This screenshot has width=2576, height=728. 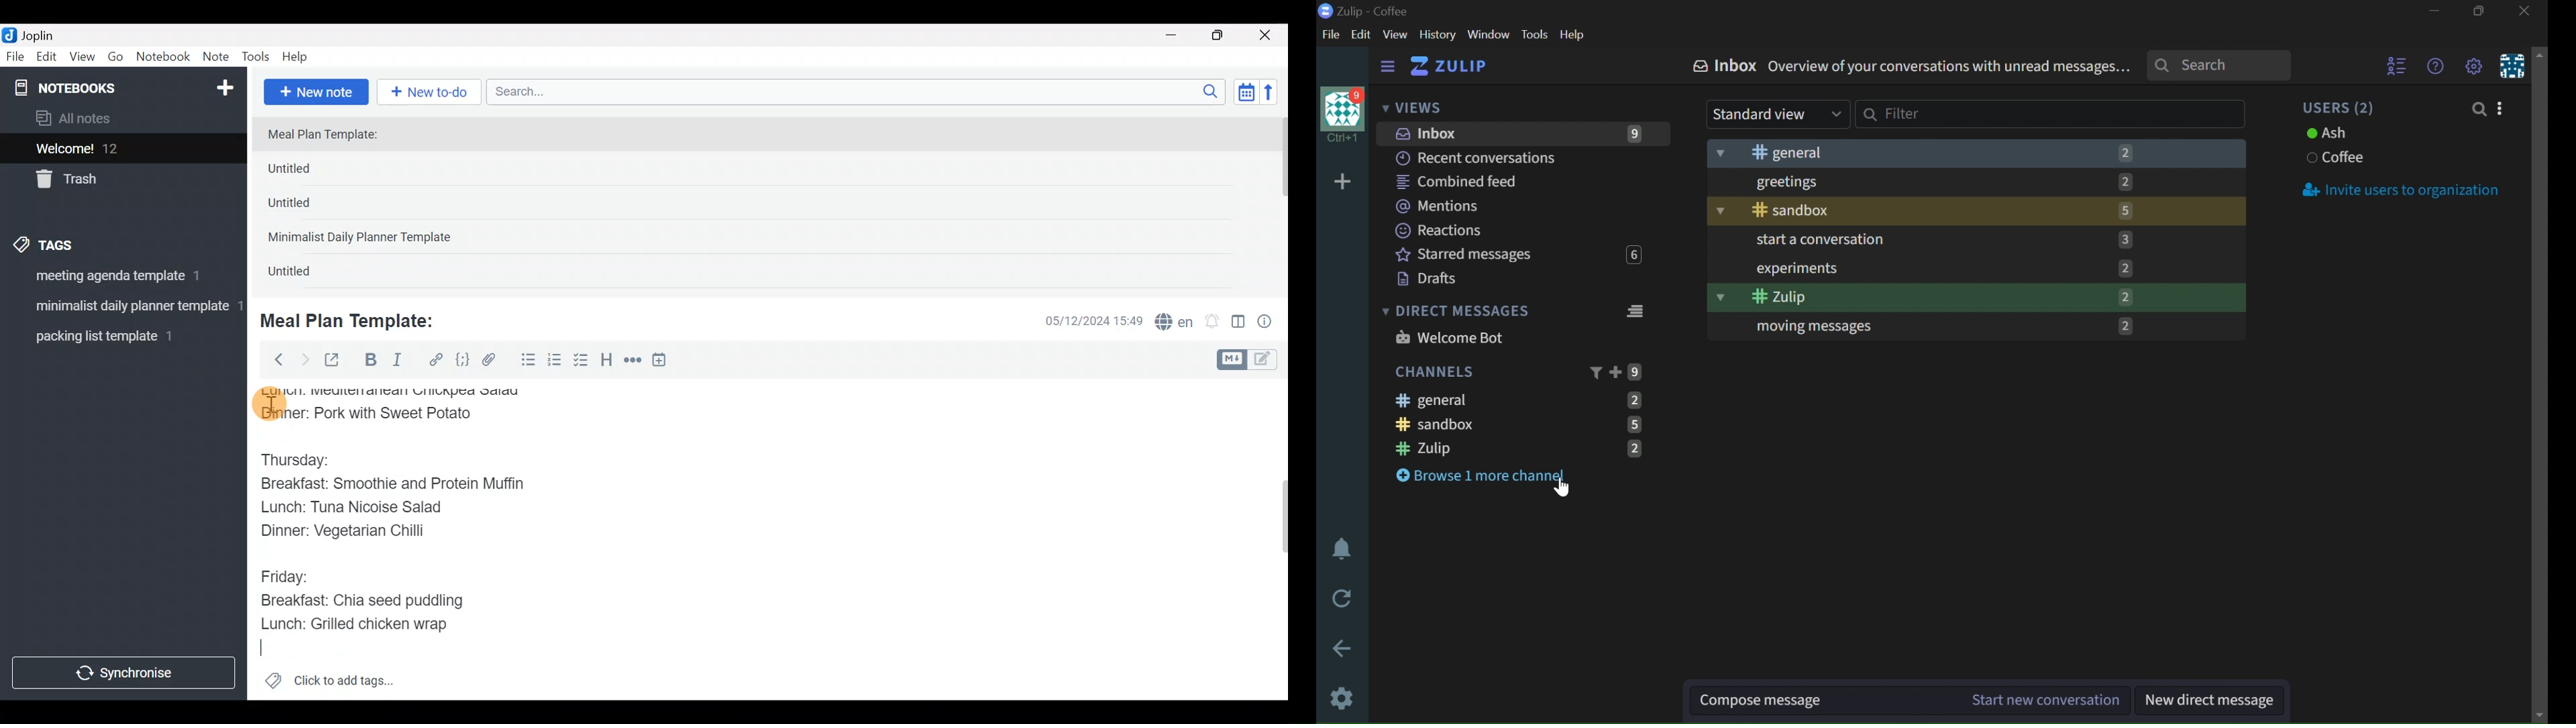 What do you see at coordinates (582, 361) in the screenshot?
I see `Checkbox` at bounding box center [582, 361].